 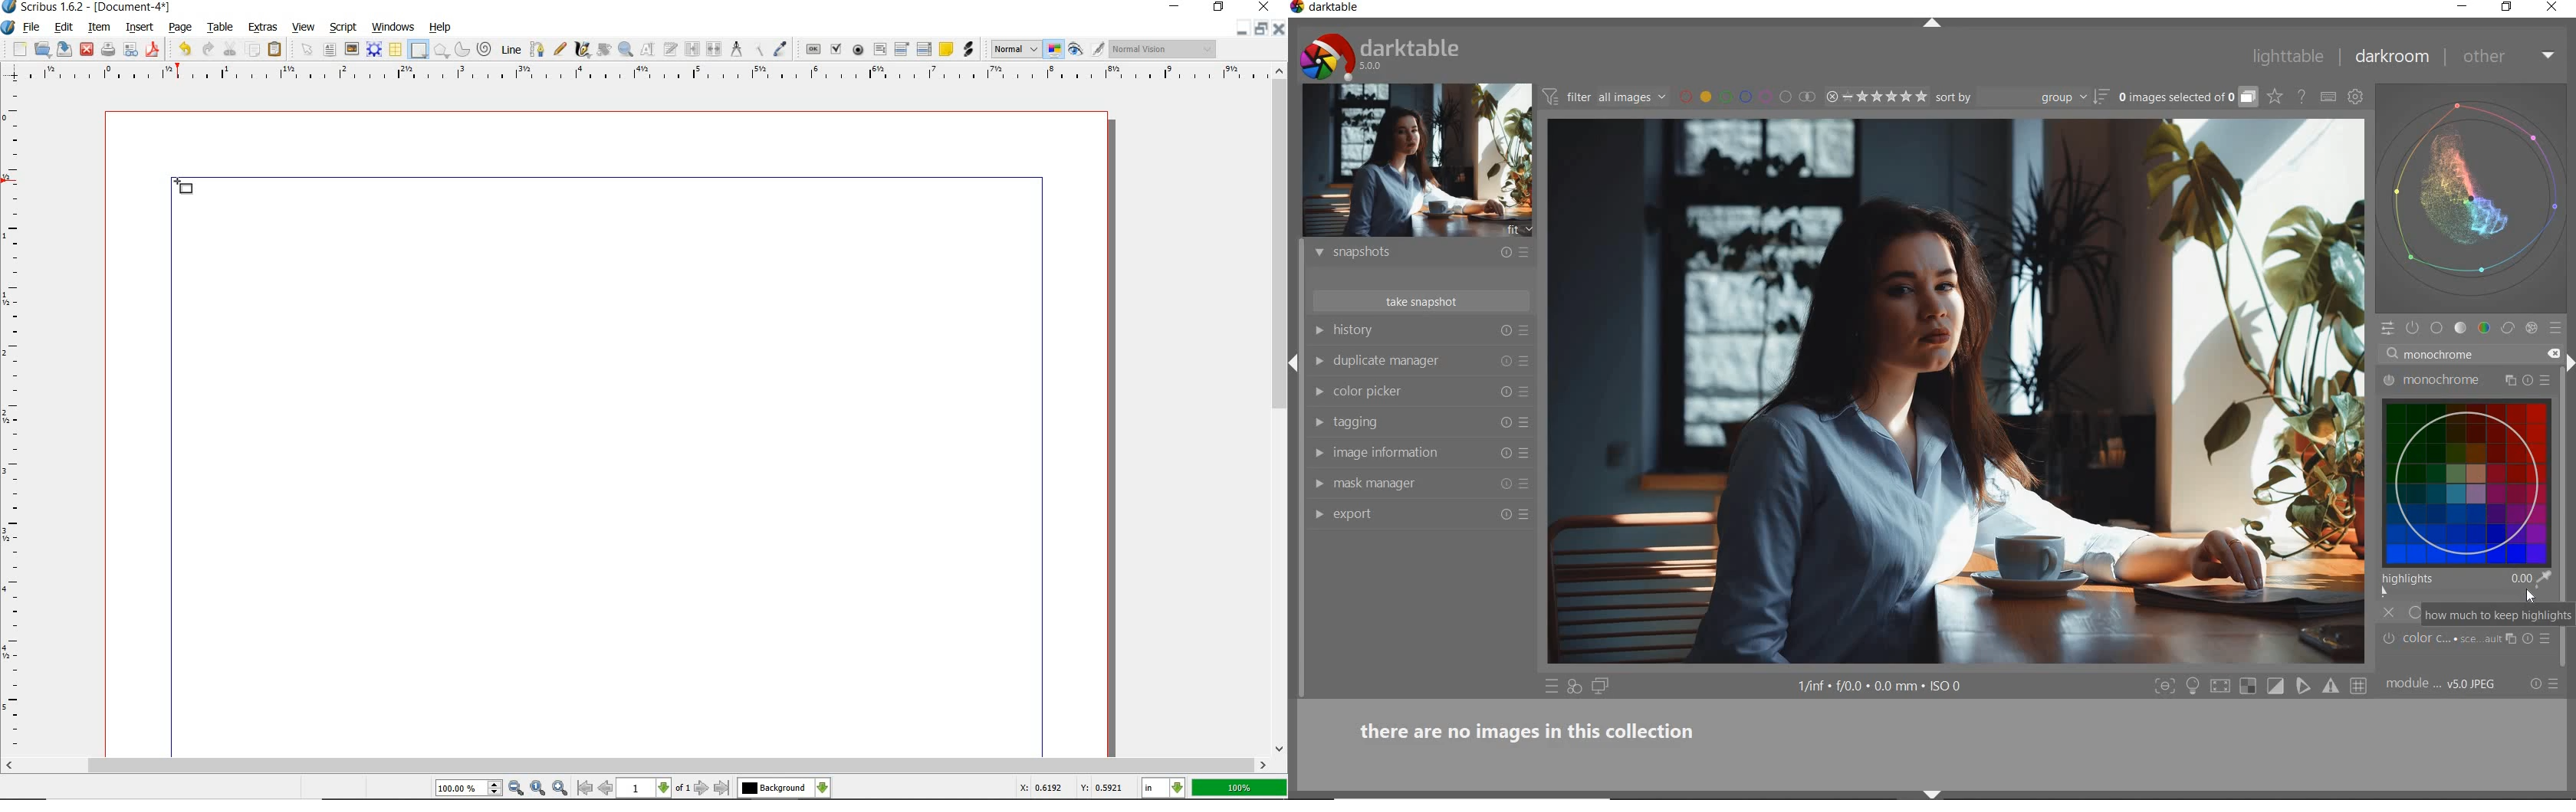 What do you see at coordinates (669, 50) in the screenshot?
I see `edit text with story editor` at bounding box center [669, 50].